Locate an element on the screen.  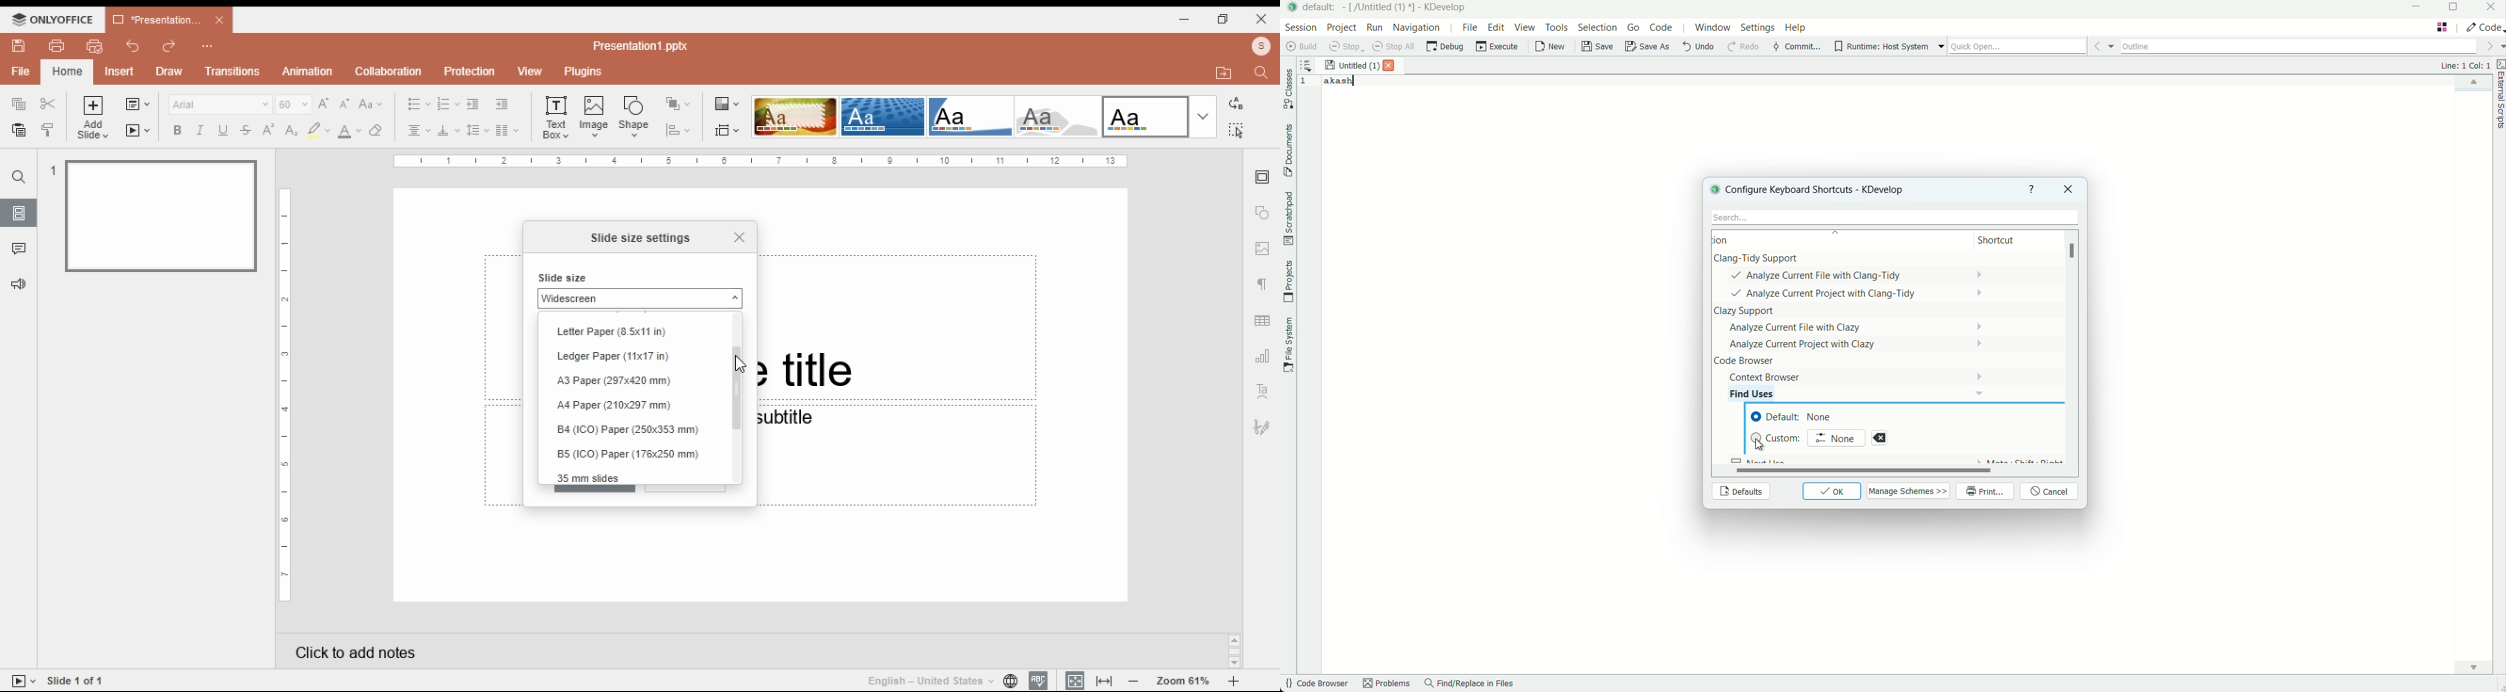
bullets is located at coordinates (419, 104).